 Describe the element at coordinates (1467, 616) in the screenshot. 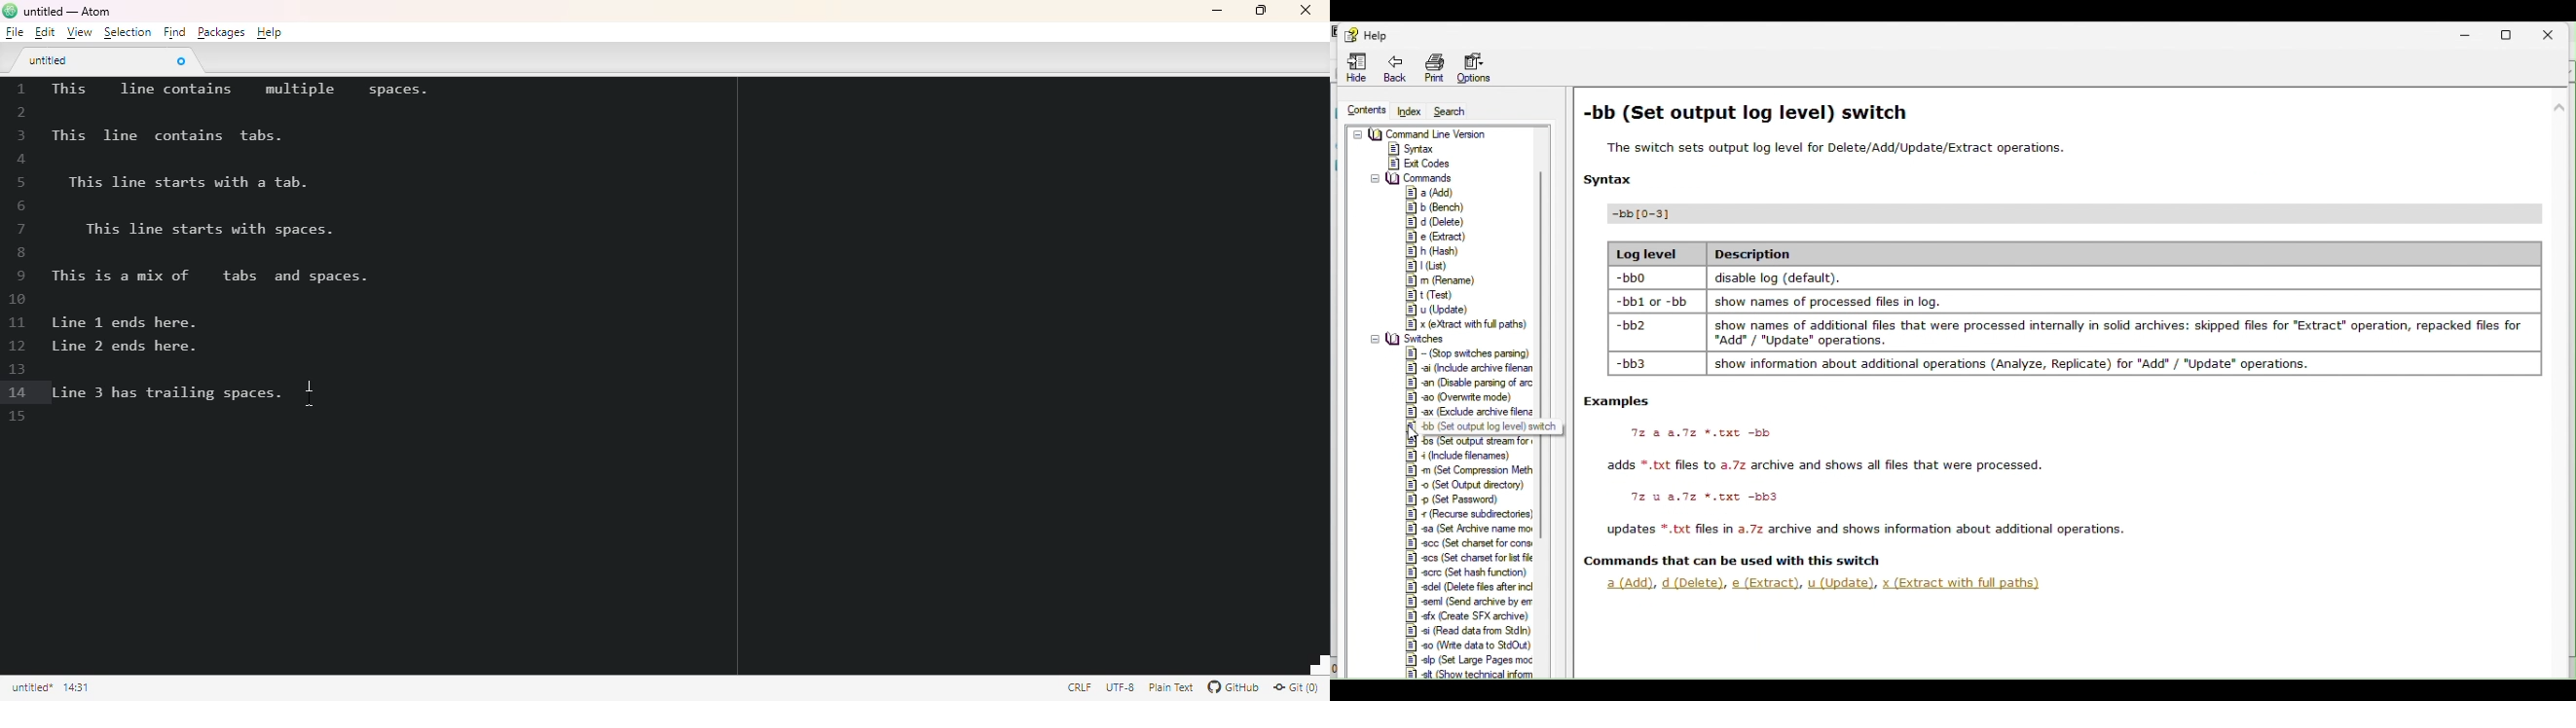

I see `#| efx Create SFX archive)` at that location.